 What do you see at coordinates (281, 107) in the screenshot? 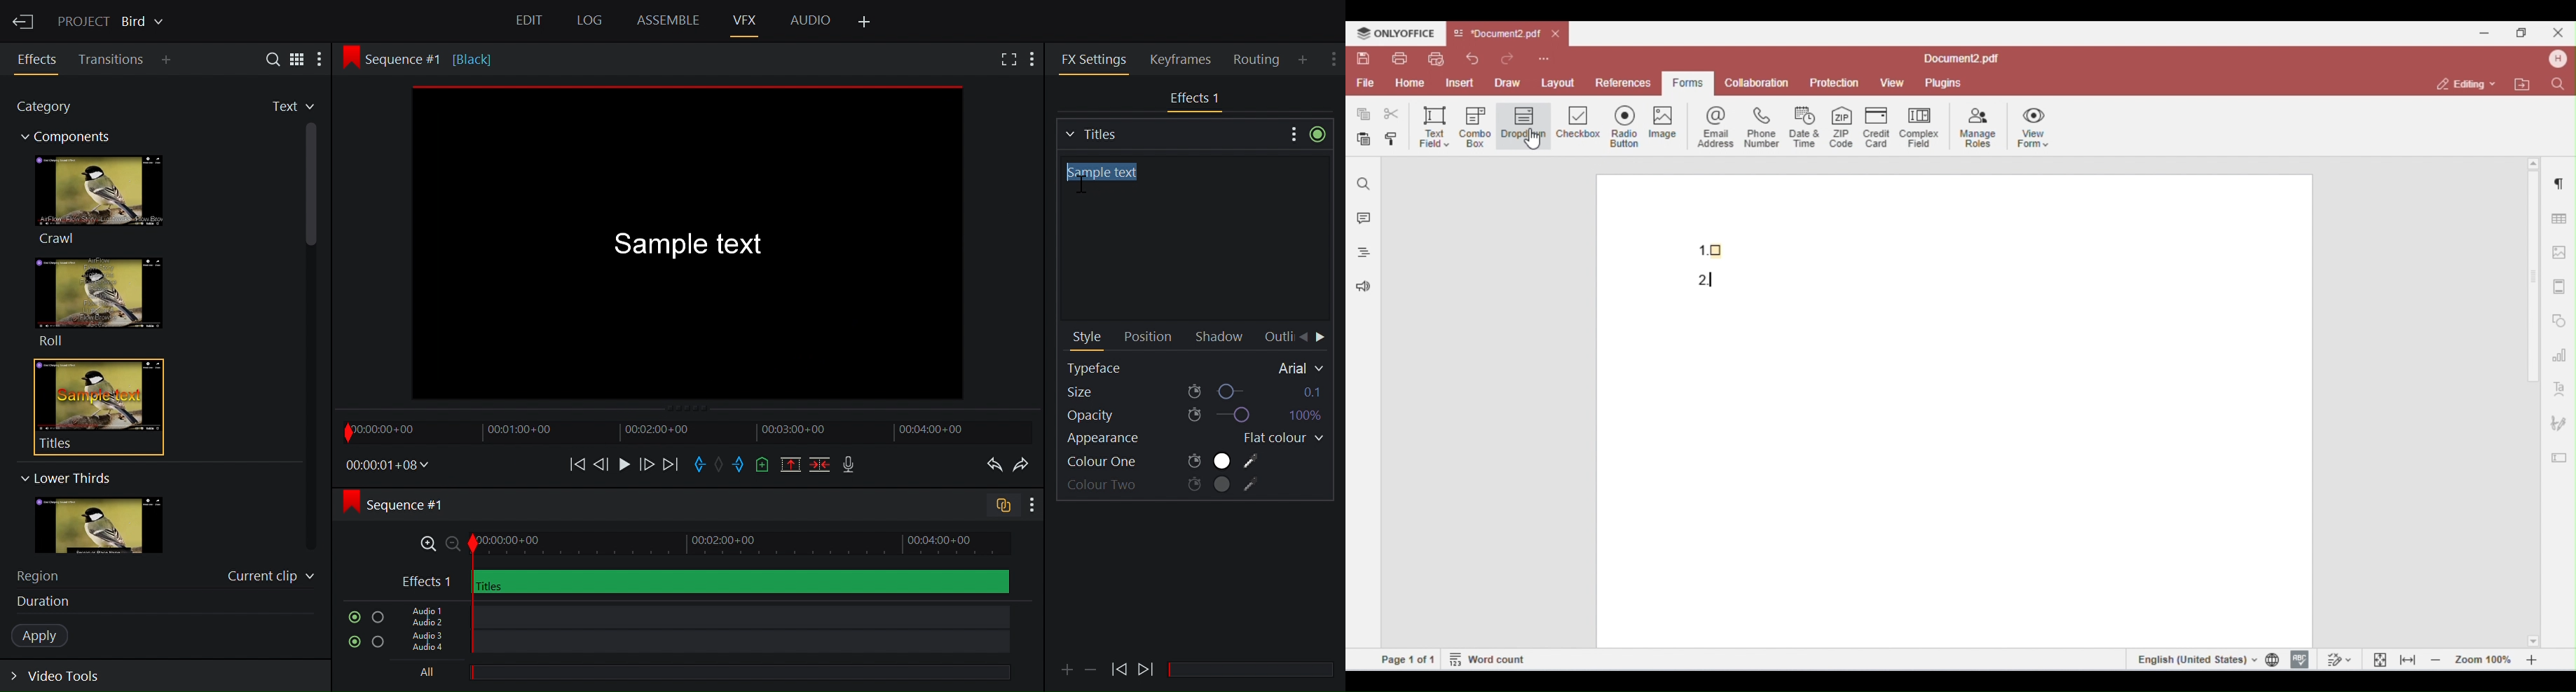
I see `Favorites` at bounding box center [281, 107].